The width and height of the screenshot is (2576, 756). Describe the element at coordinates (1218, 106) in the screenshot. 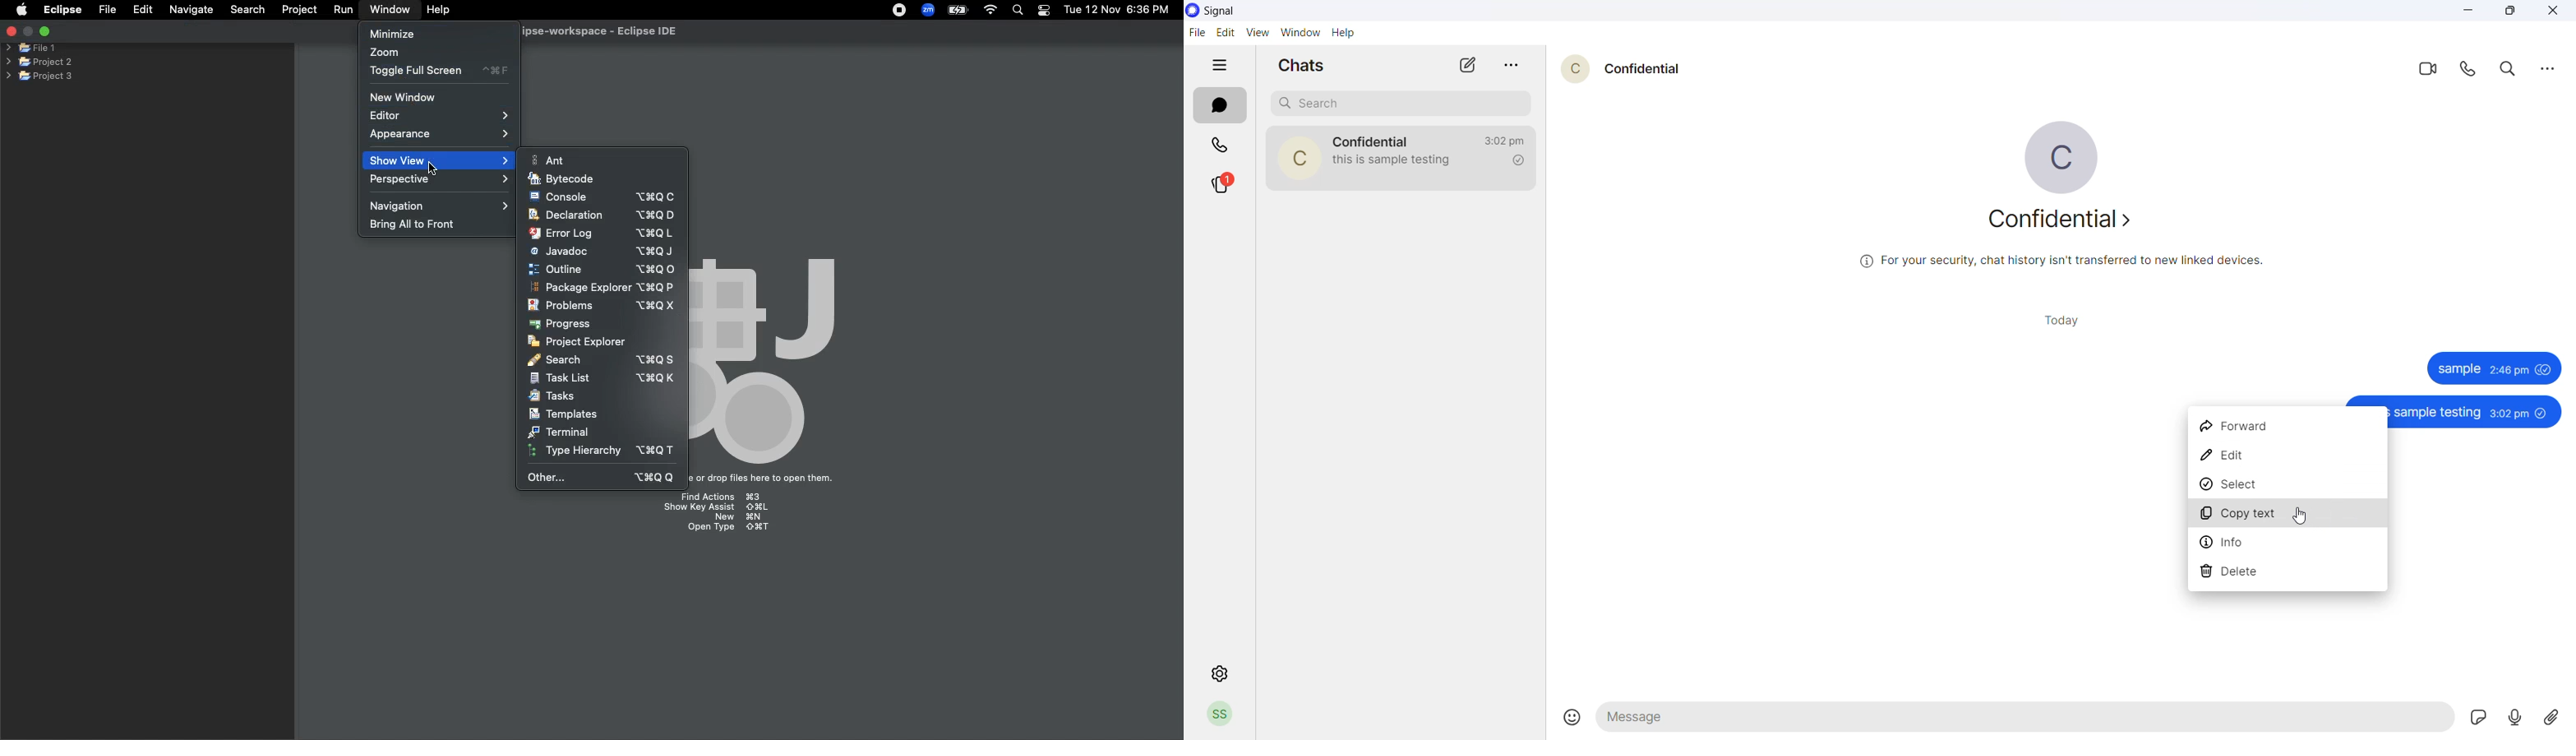

I see `chats` at that location.